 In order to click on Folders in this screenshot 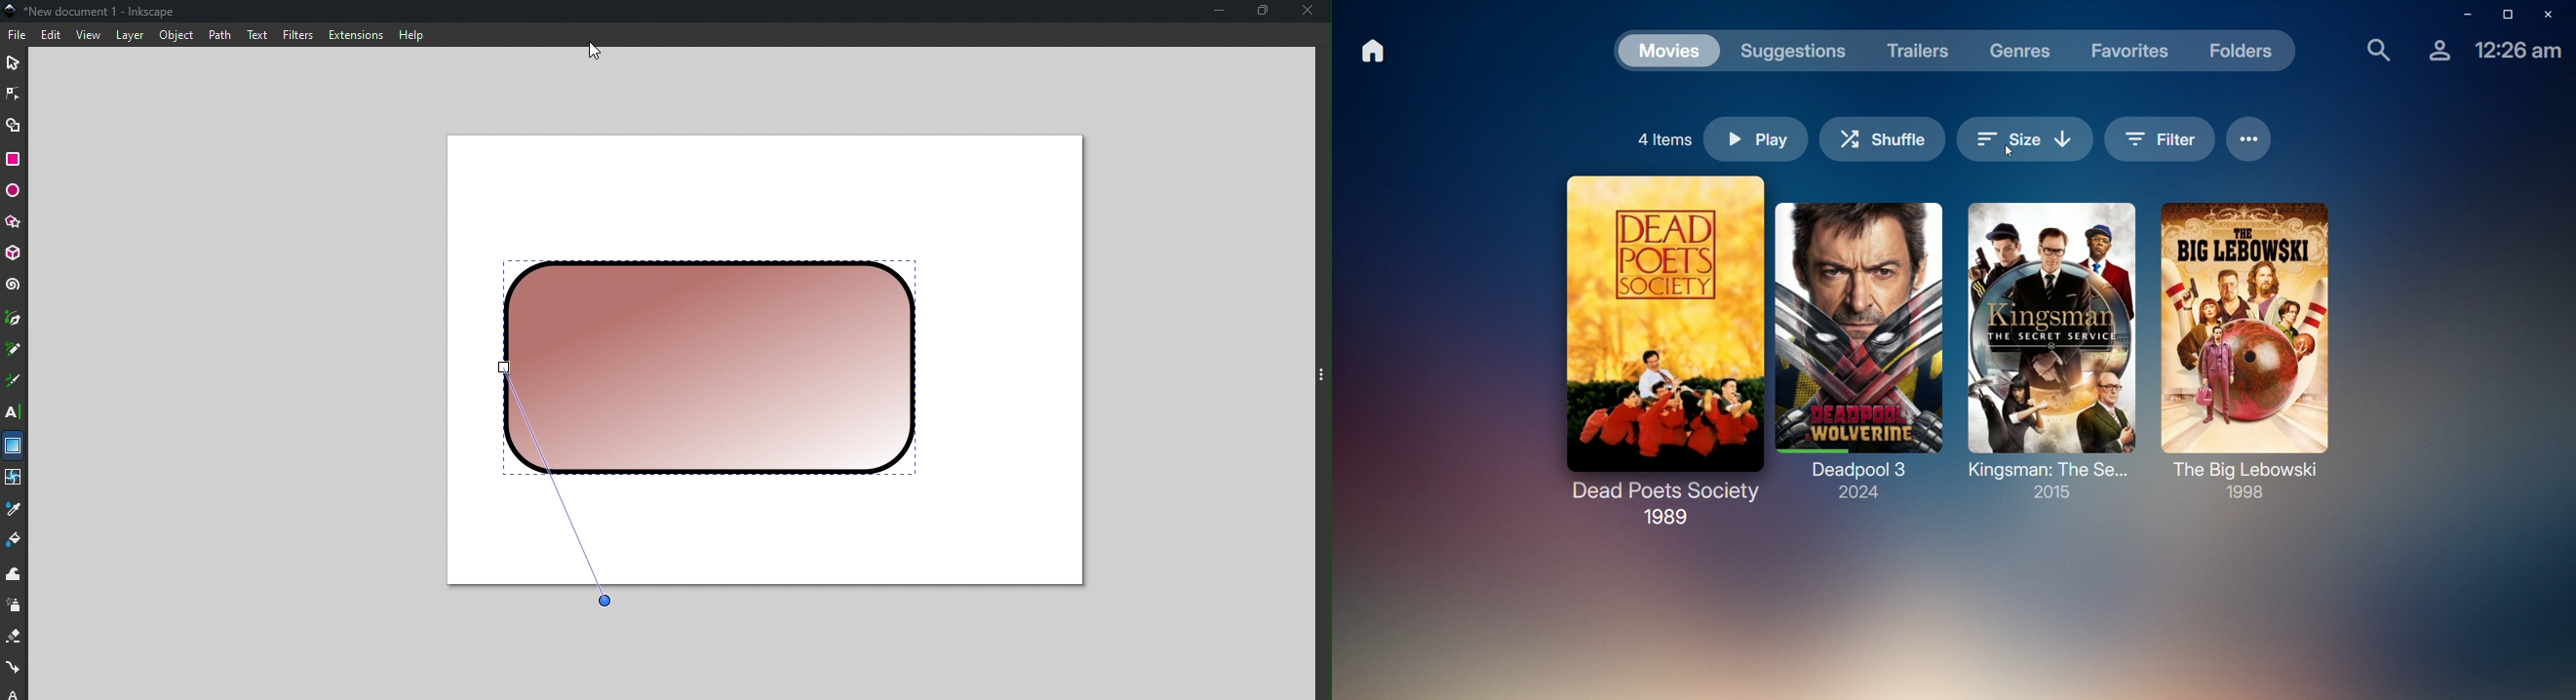, I will do `click(2246, 54)`.